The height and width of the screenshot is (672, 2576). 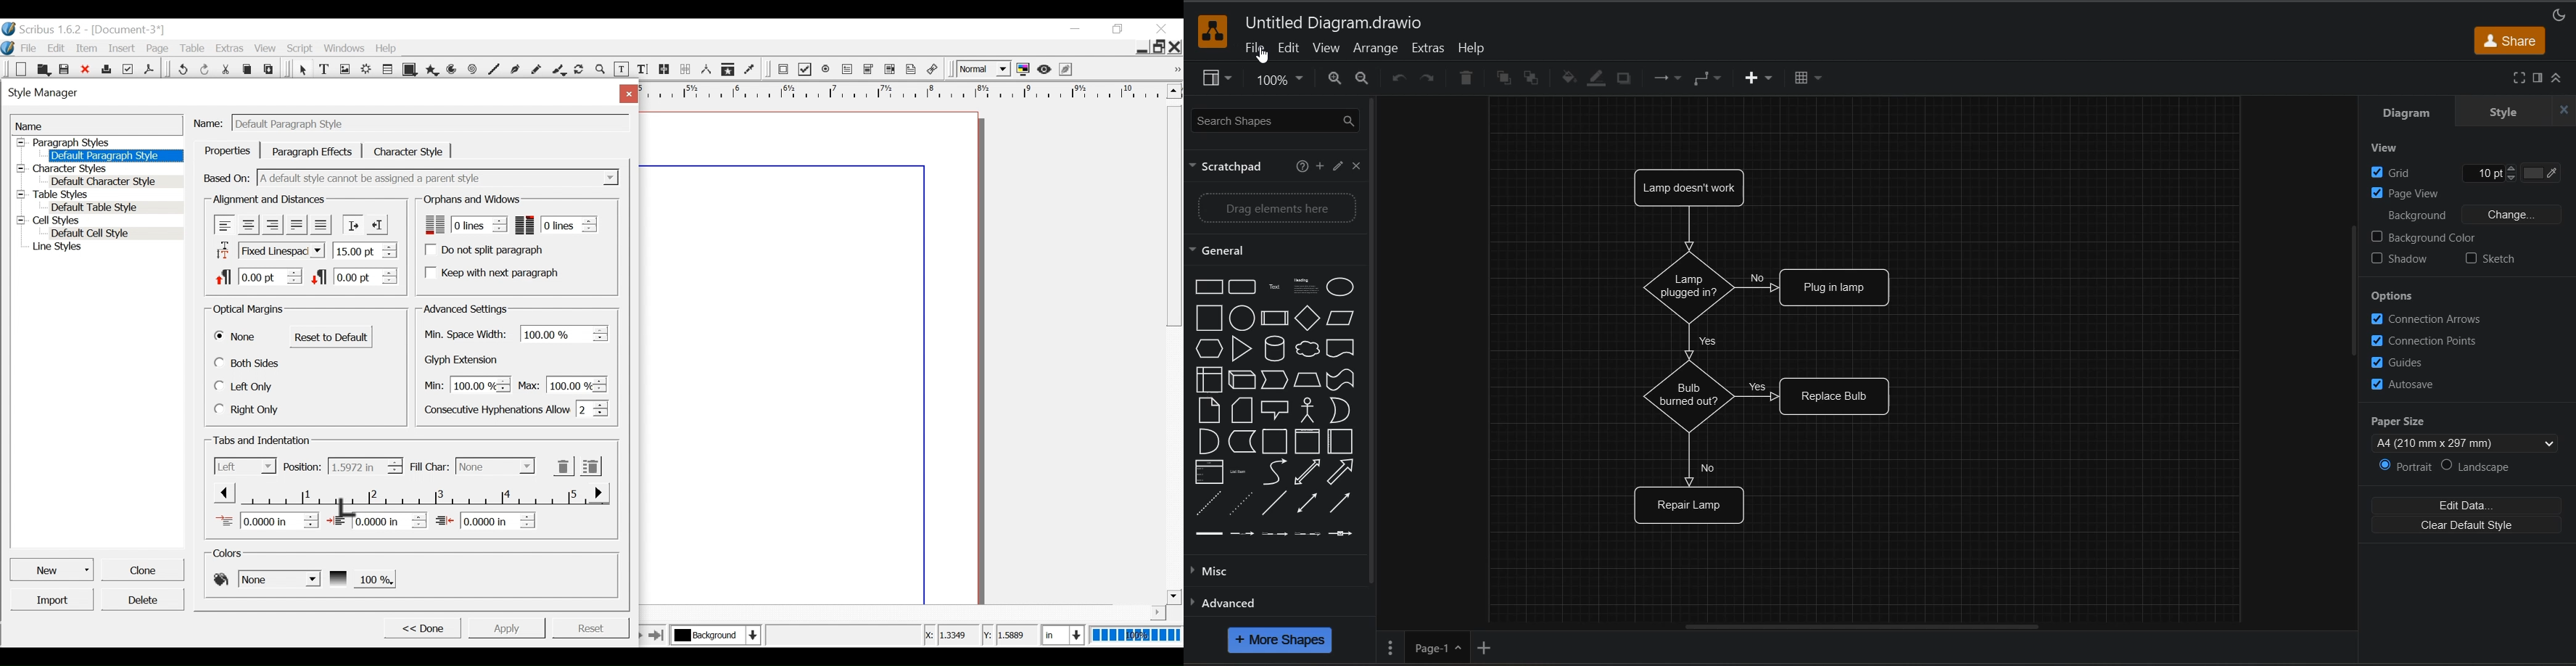 What do you see at coordinates (268, 251) in the screenshot?
I see `line Spacing mode` at bounding box center [268, 251].